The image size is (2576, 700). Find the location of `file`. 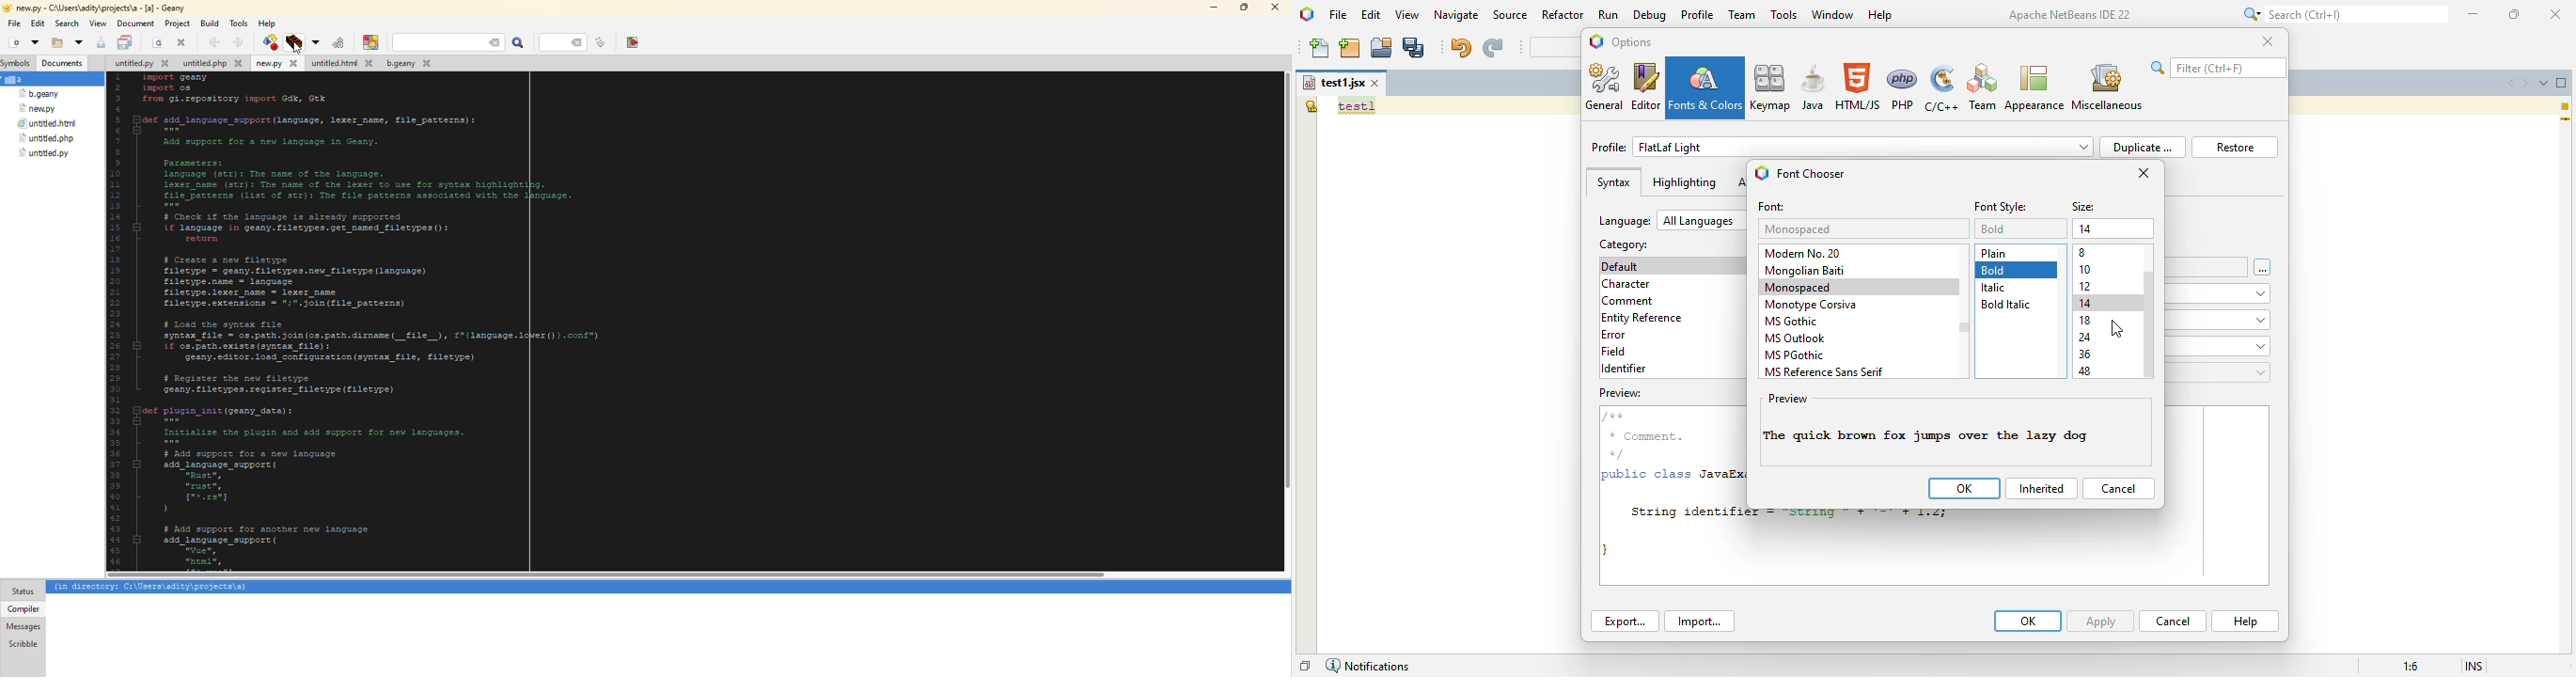

file is located at coordinates (139, 63).